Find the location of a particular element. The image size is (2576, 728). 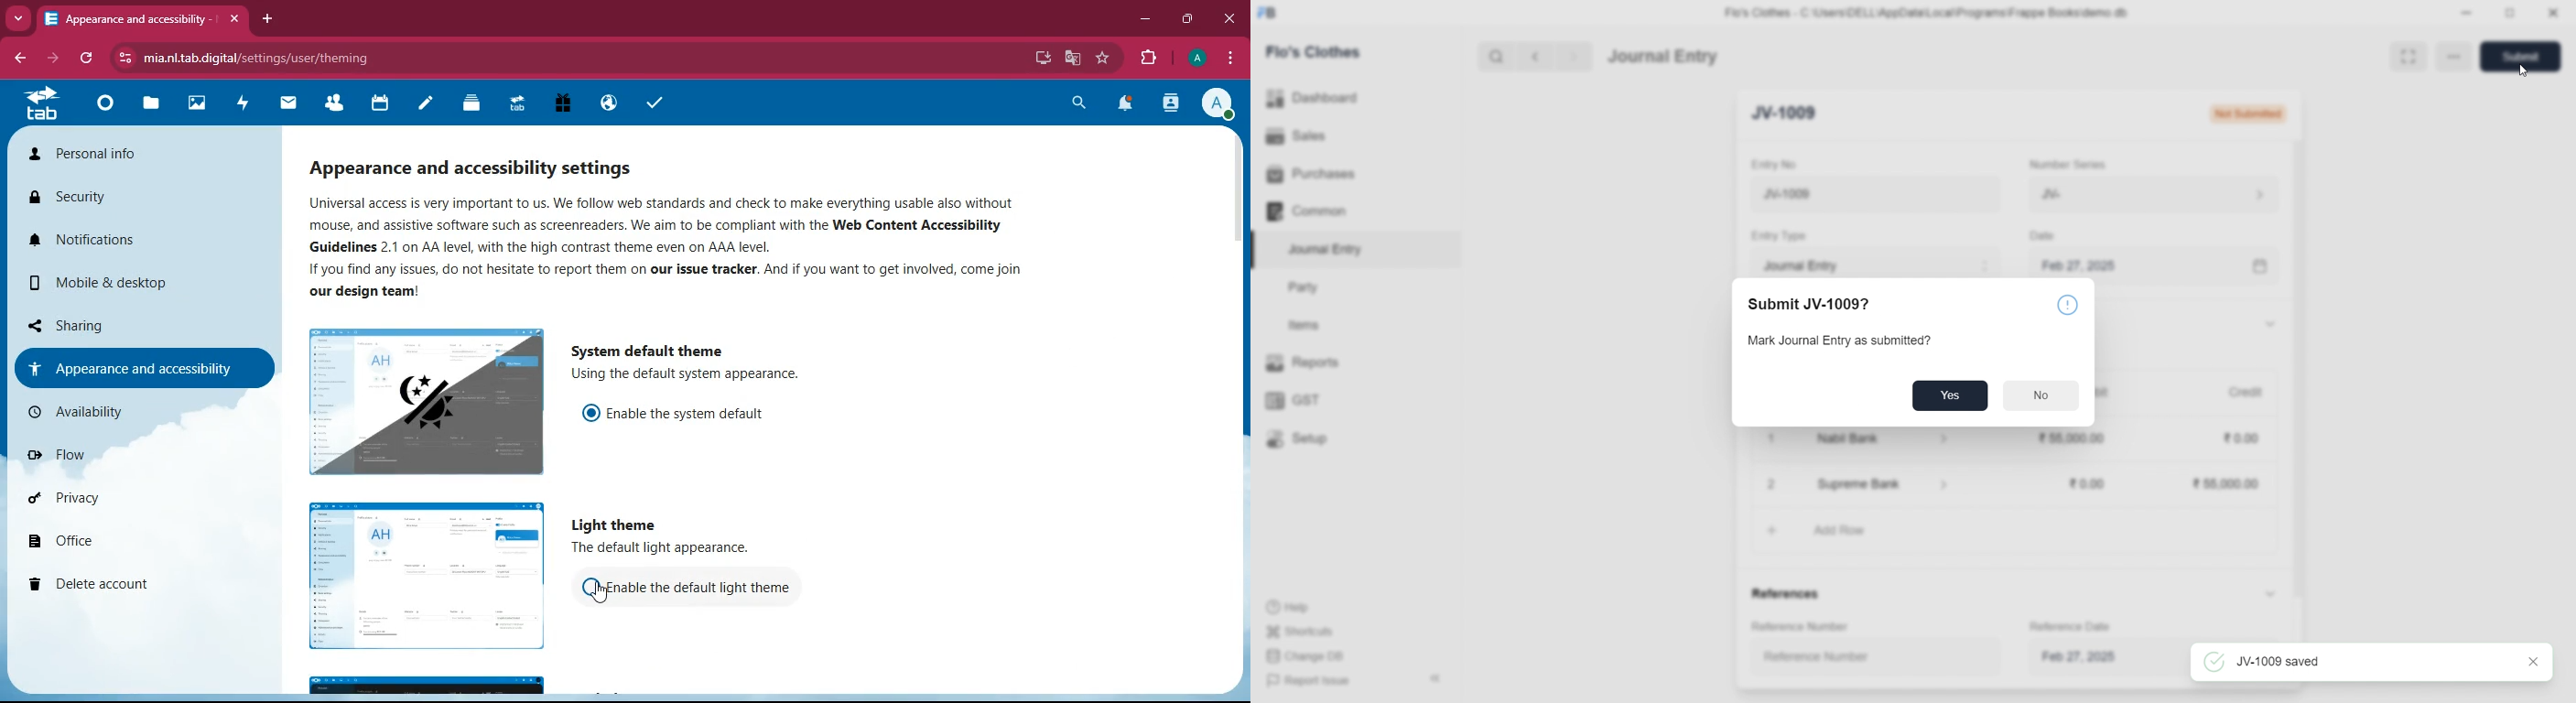

Submit JV-1009? is located at coordinates (1810, 302).